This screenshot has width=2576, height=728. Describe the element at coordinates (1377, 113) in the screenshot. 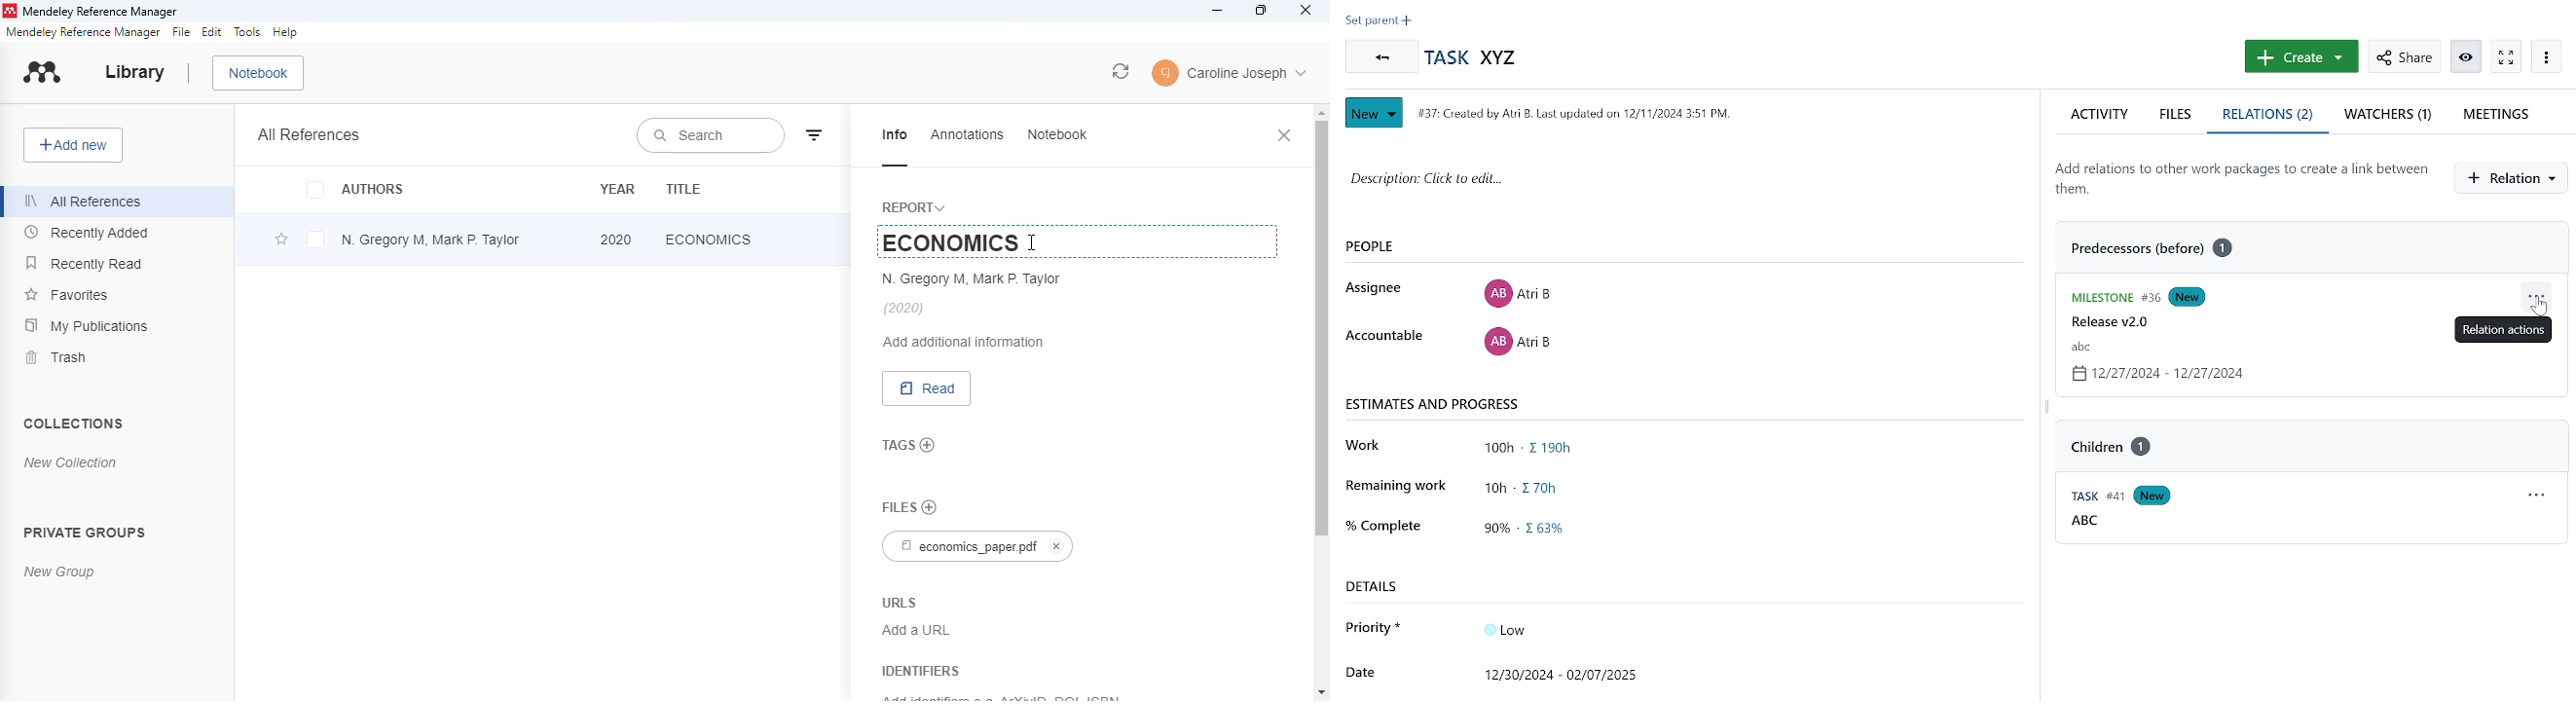

I see `New` at that location.